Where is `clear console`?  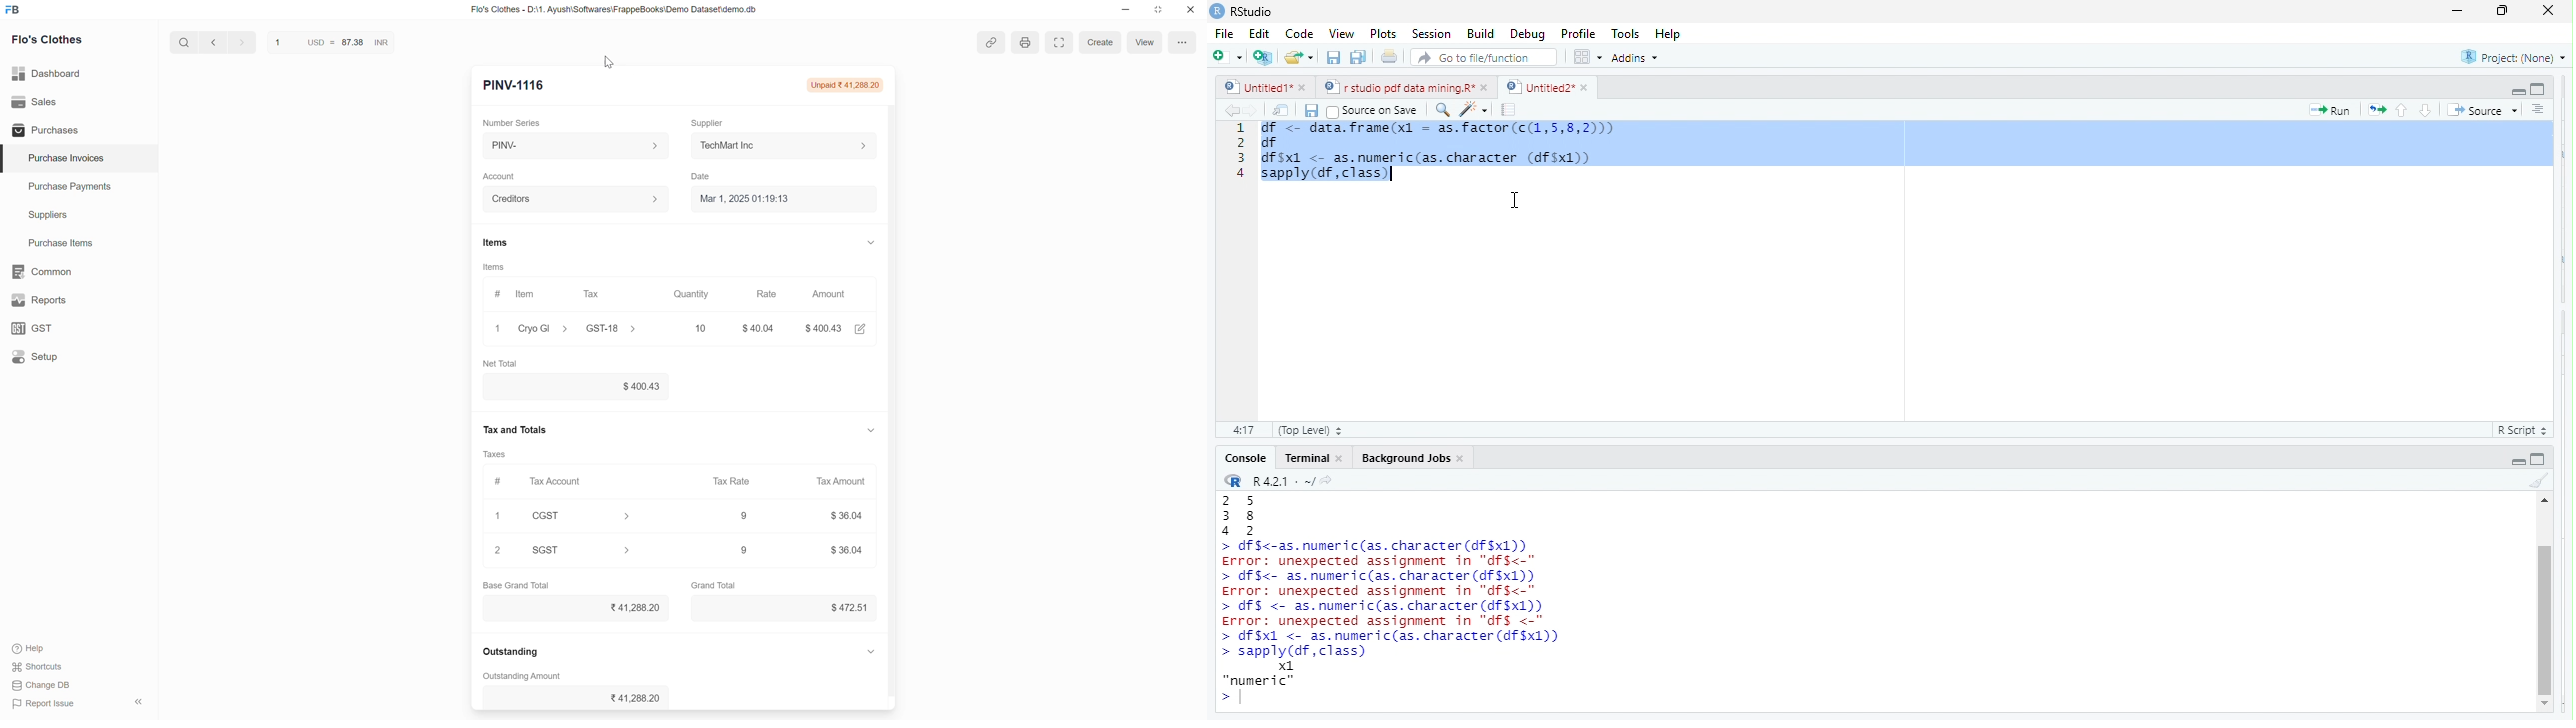 clear console is located at coordinates (2537, 482).